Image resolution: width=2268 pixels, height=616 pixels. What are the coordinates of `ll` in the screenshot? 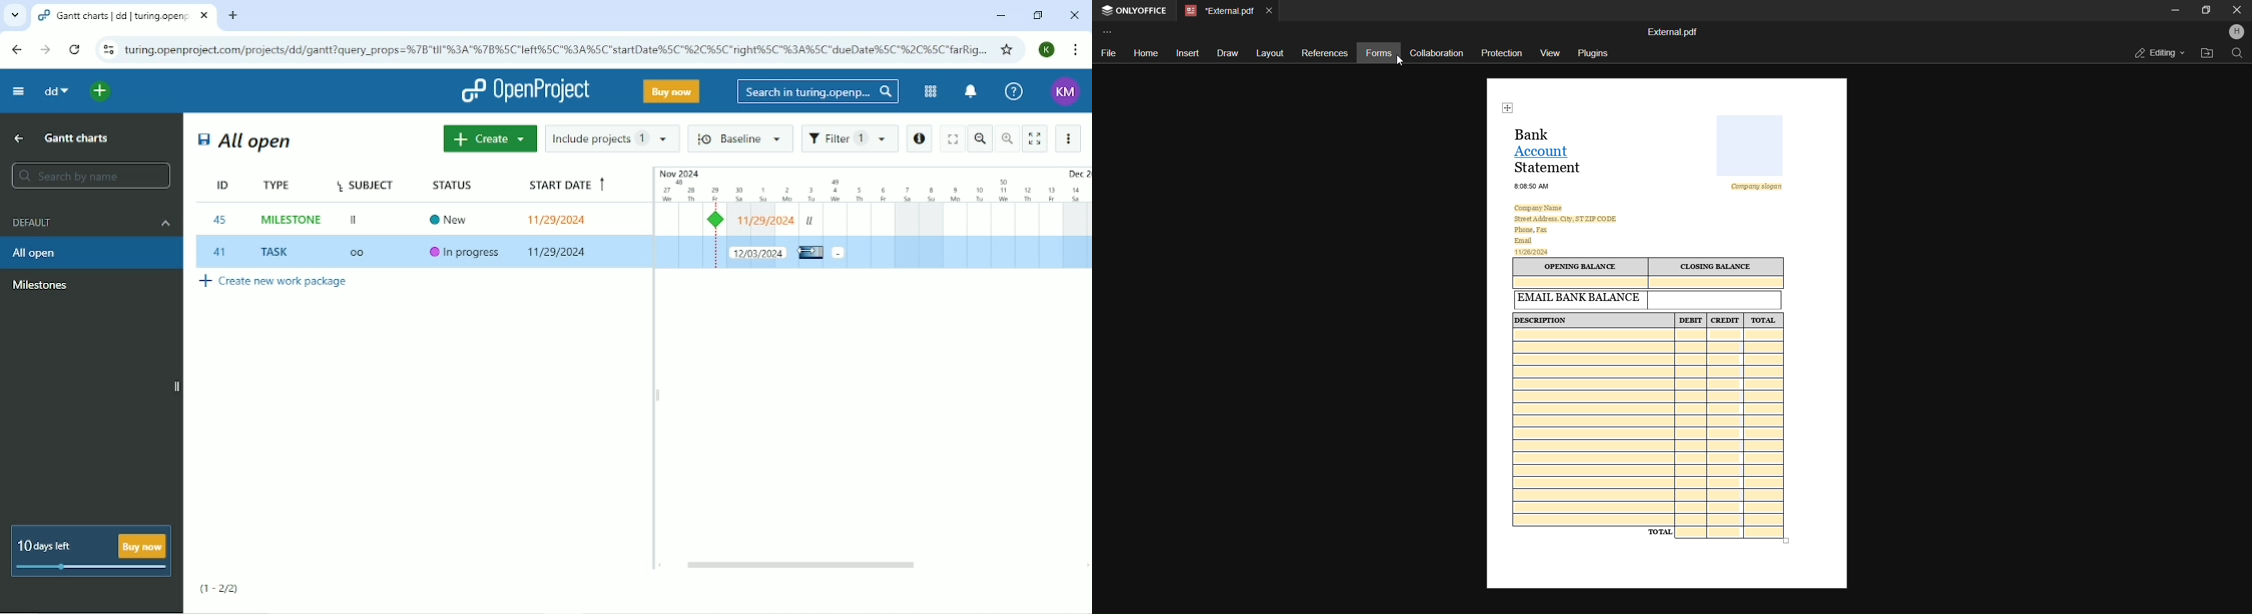 It's located at (810, 221).